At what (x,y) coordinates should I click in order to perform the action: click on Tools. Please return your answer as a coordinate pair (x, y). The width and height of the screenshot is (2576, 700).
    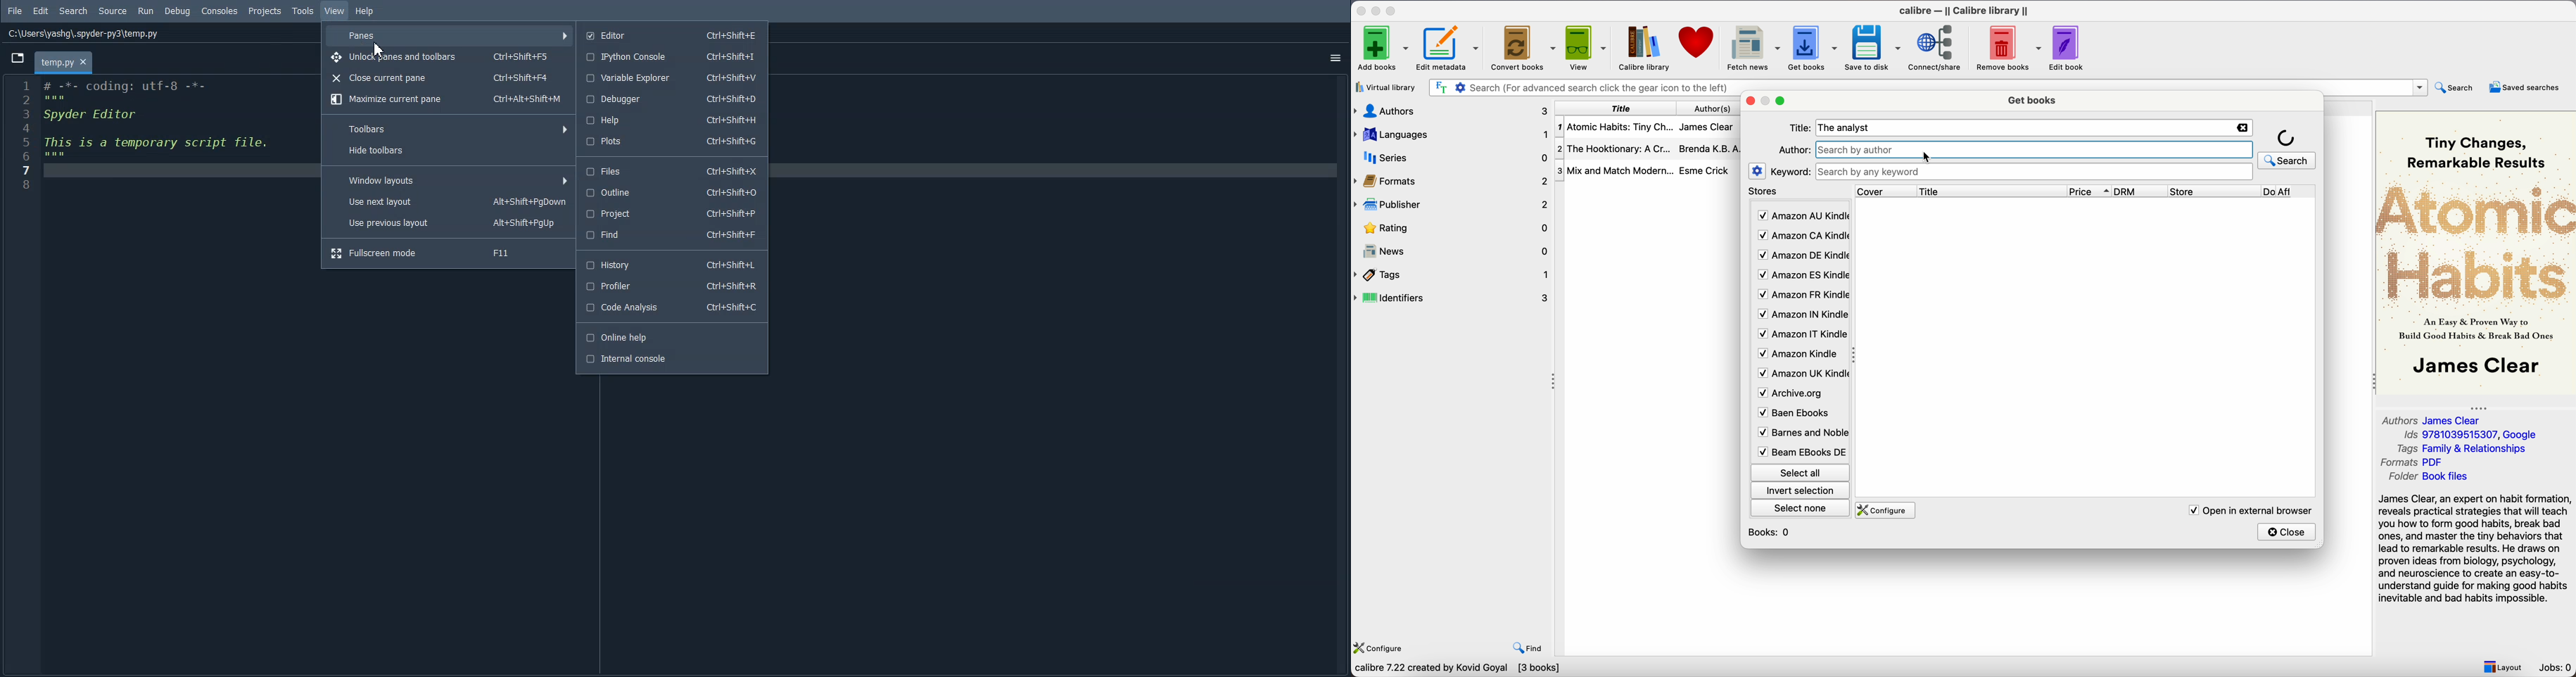
    Looking at the image, I should click on (303, 11).